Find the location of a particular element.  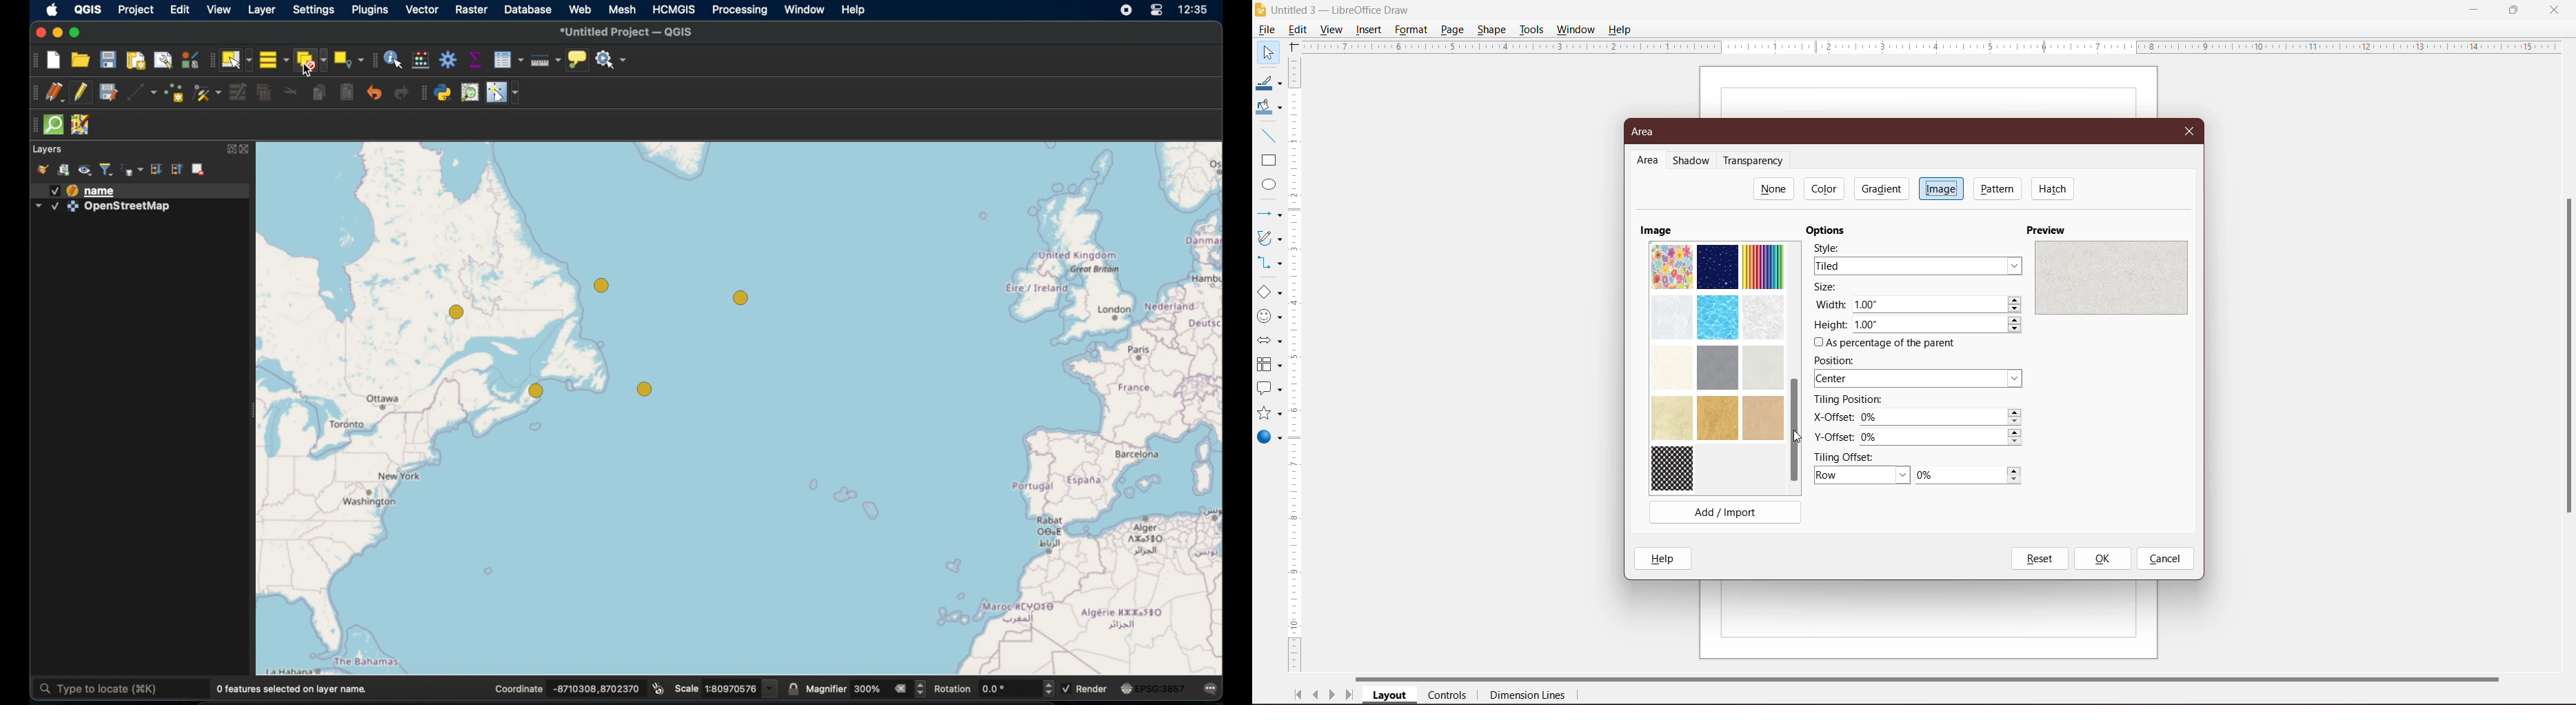

Select required width is located at coordinates (1938, 305).